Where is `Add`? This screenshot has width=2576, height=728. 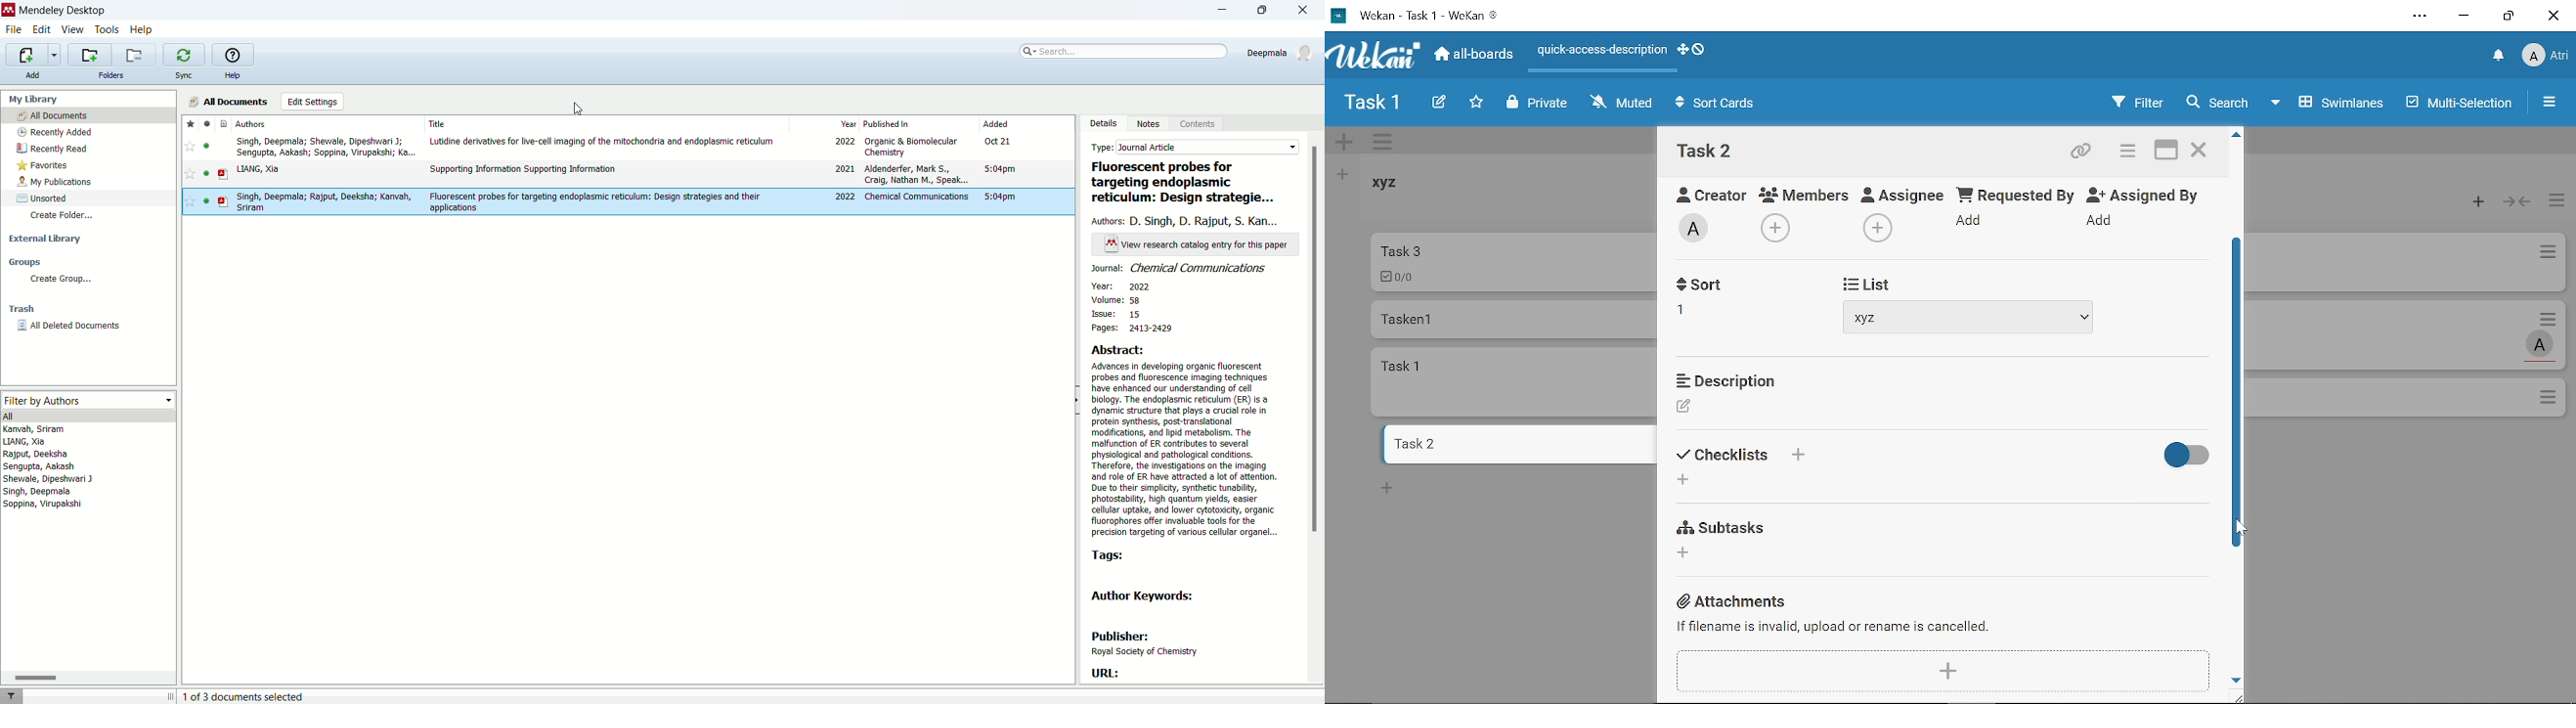 Add is located at coordinates (1875, 228).